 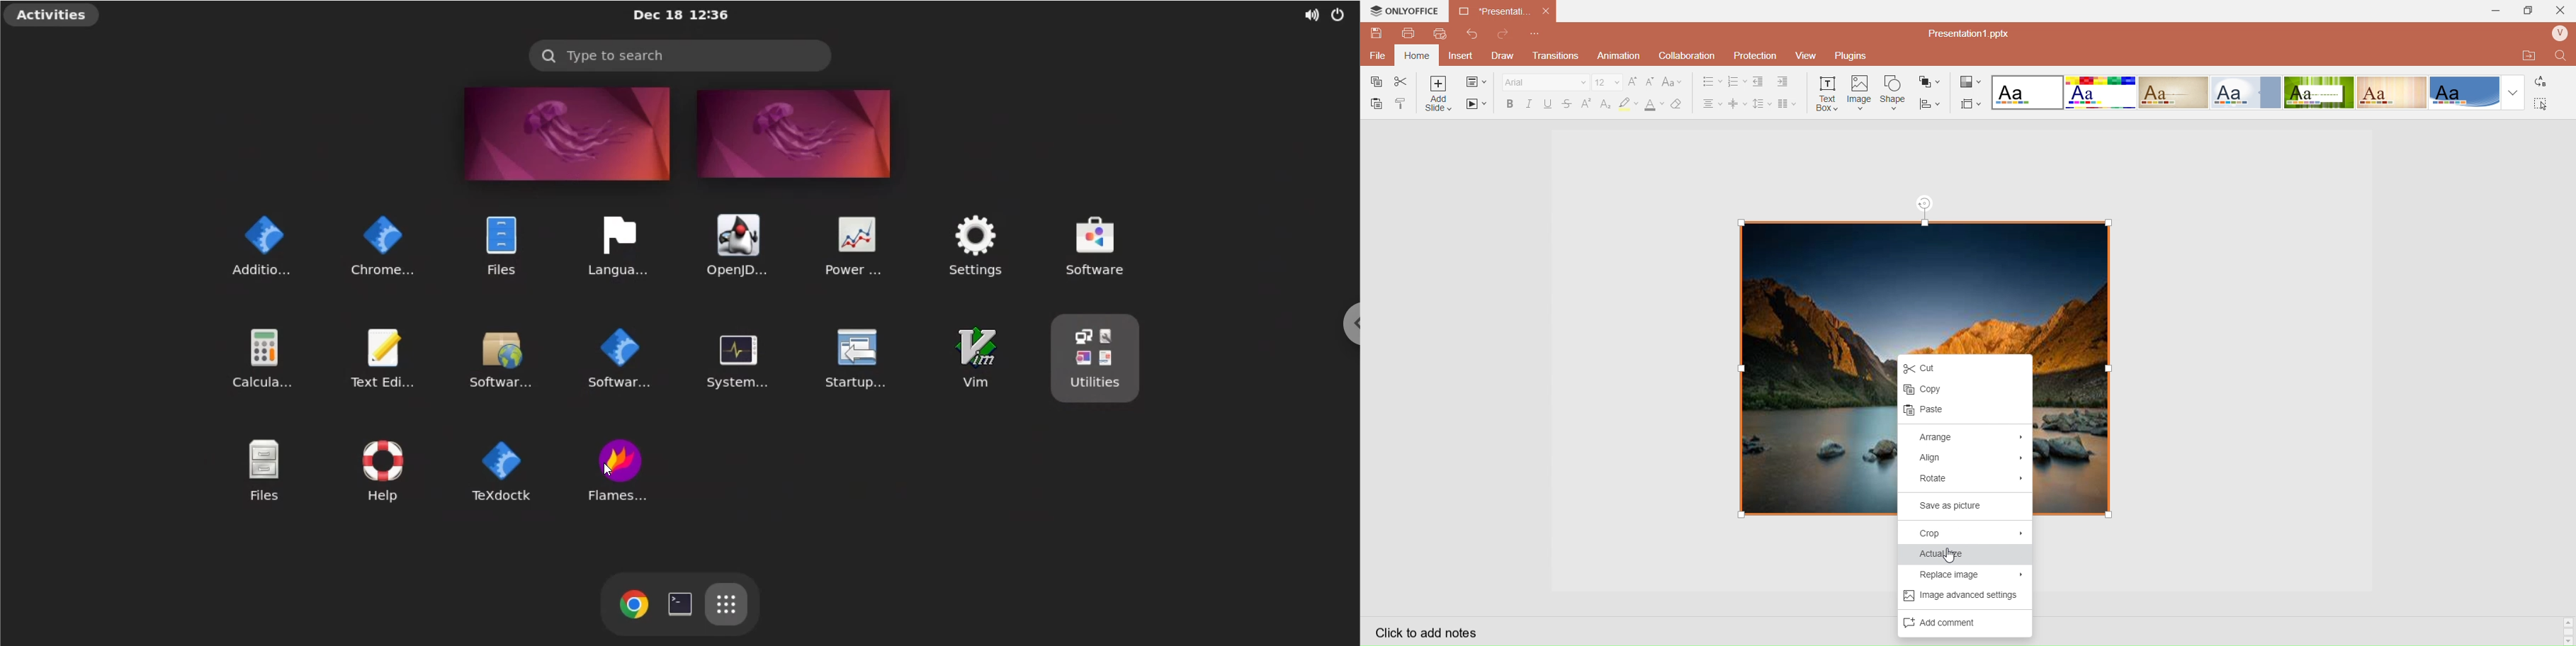 I want to click on QuickSave, so click(x=1377, y=33).